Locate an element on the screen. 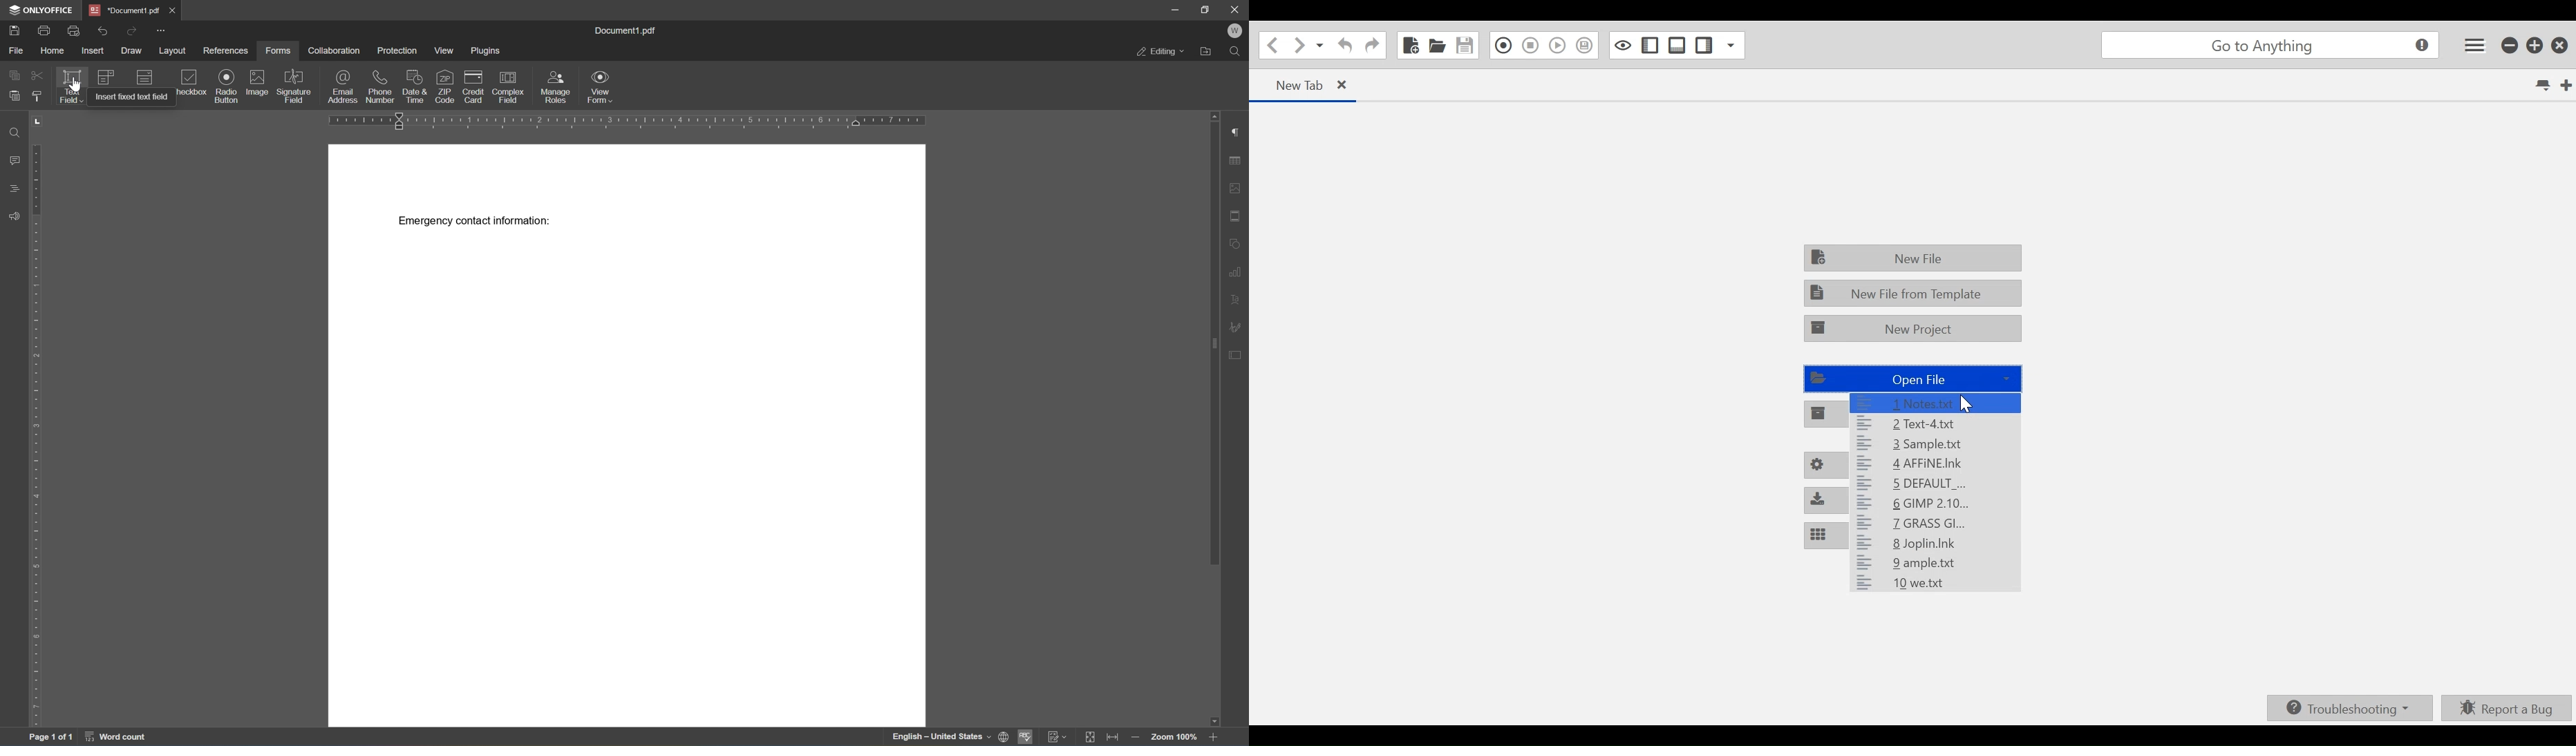  image is located at coordinates (257, 86).